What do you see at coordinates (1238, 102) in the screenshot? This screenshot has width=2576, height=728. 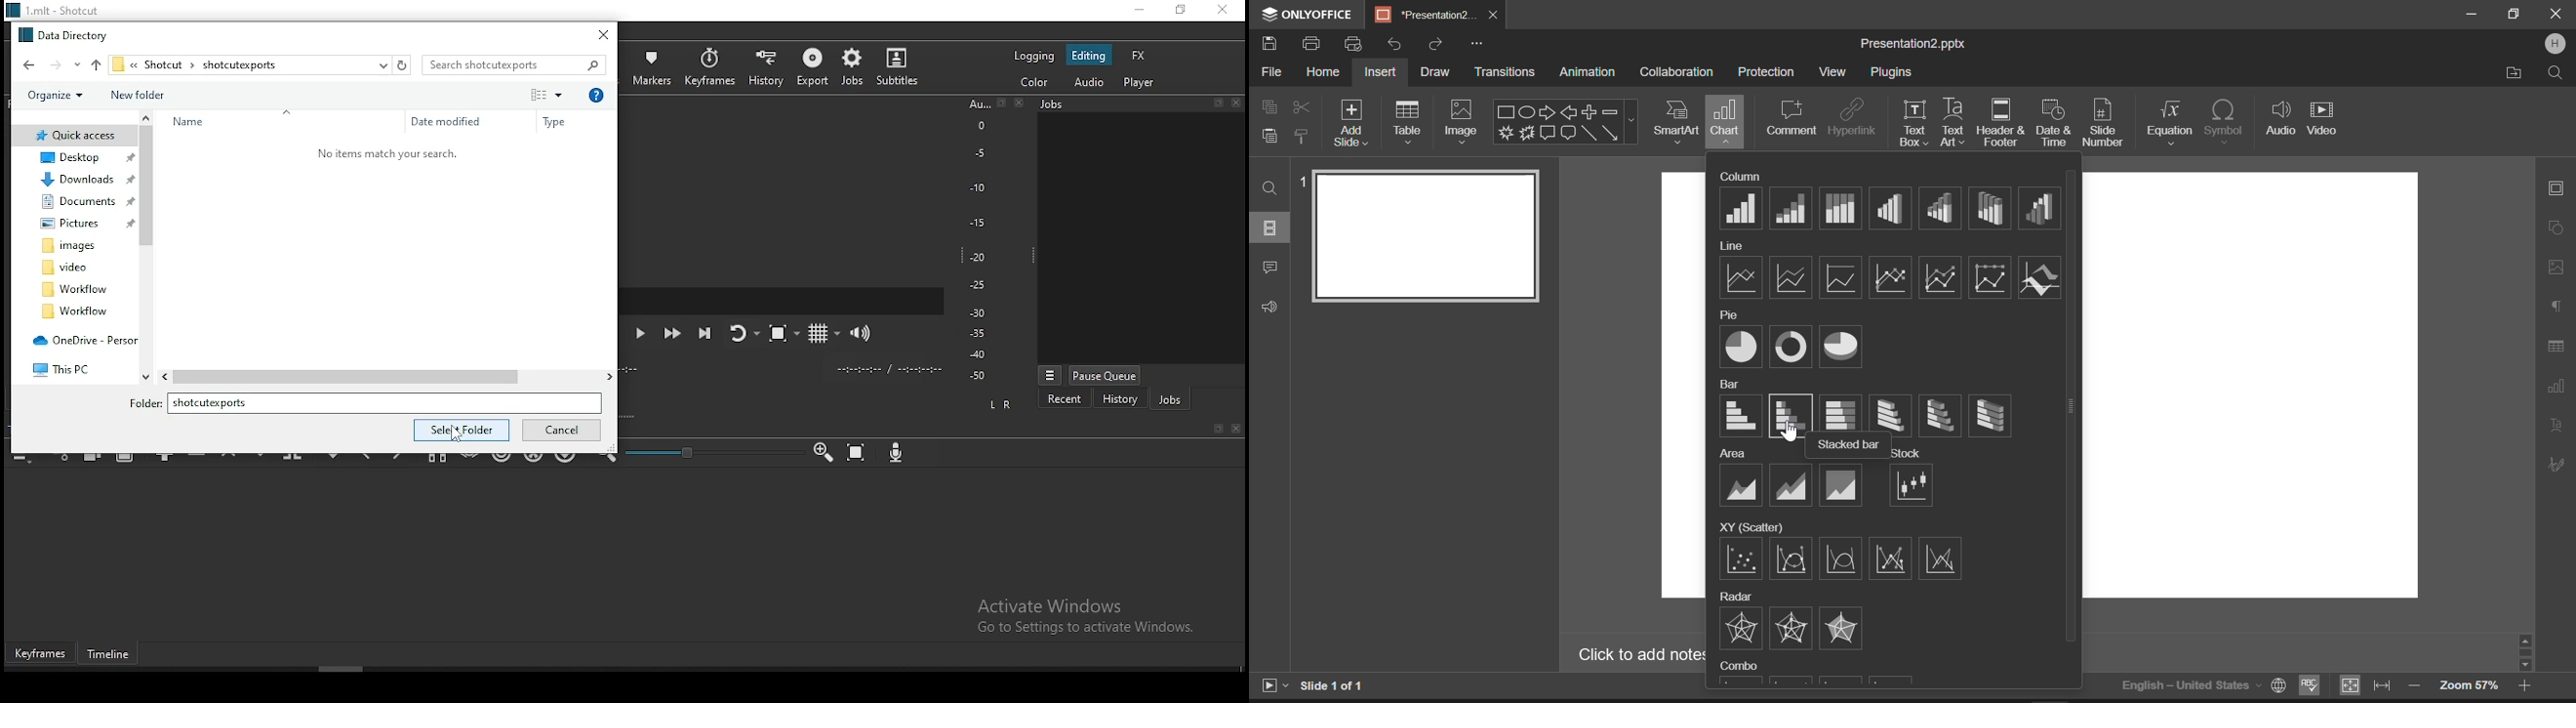 I see `close` at bounding box center [1238, 102].